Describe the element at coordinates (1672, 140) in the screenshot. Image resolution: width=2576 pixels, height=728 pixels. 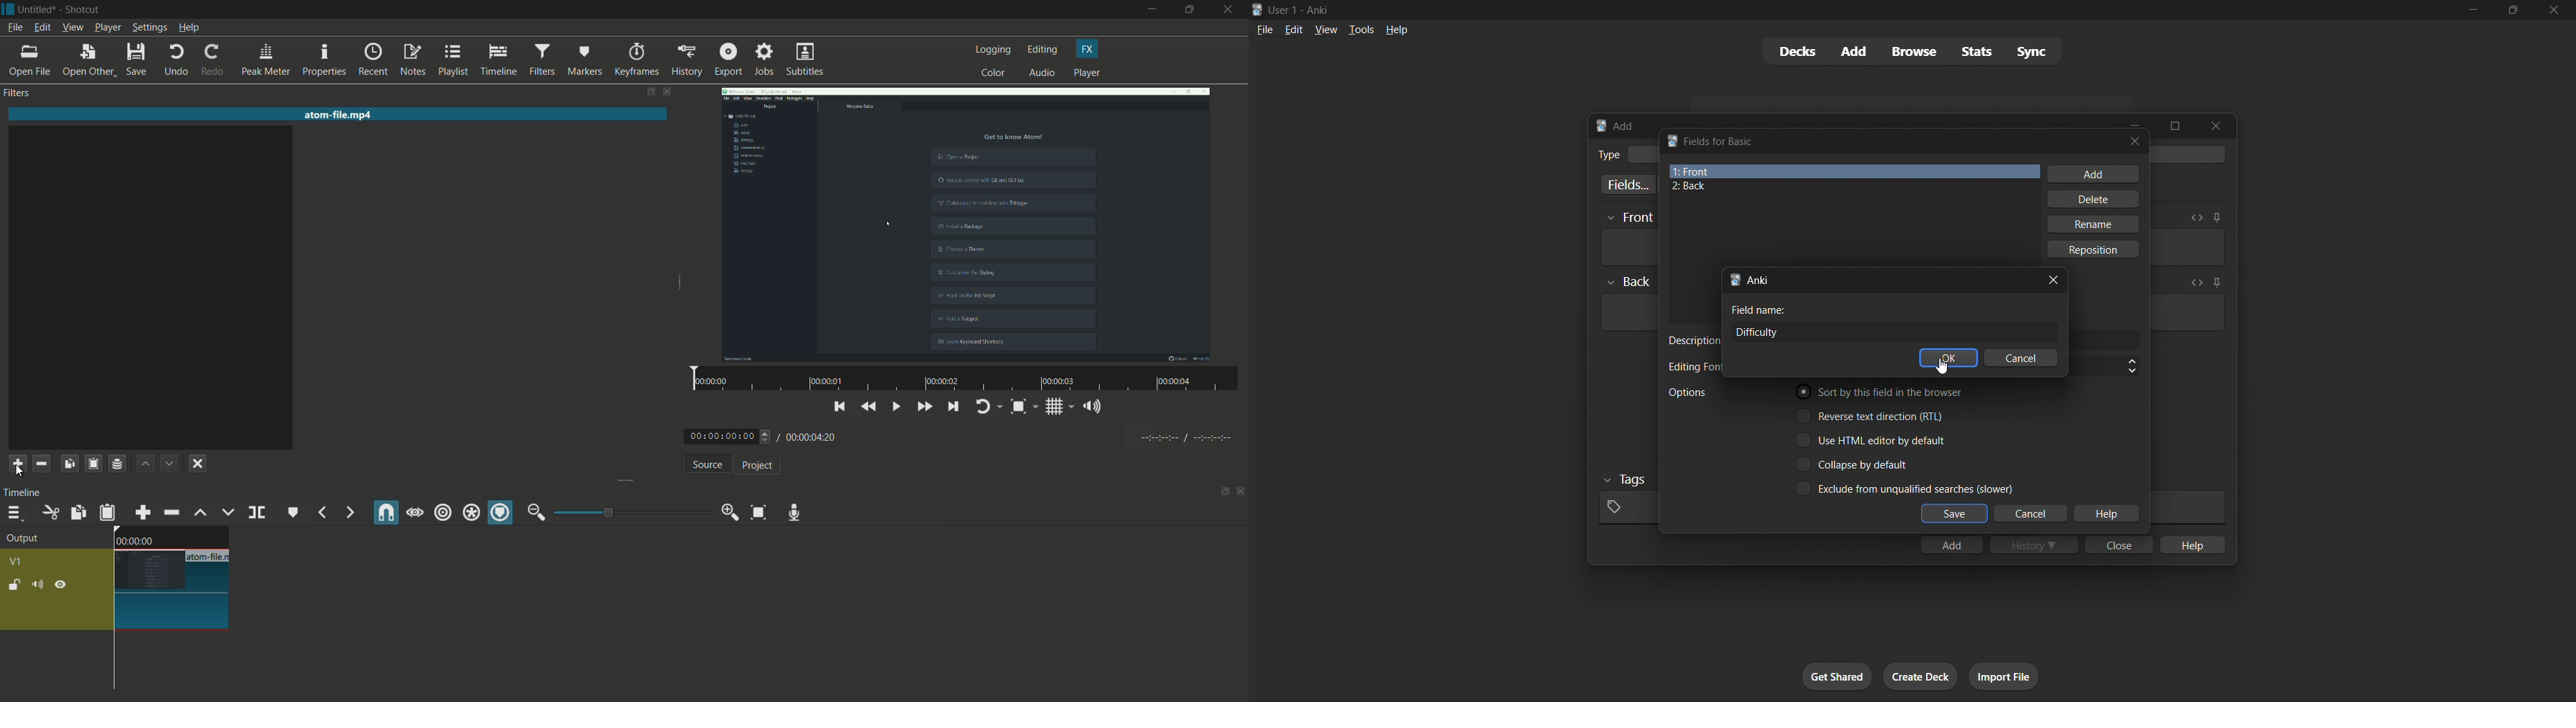
I see `Anki logo` at that location.